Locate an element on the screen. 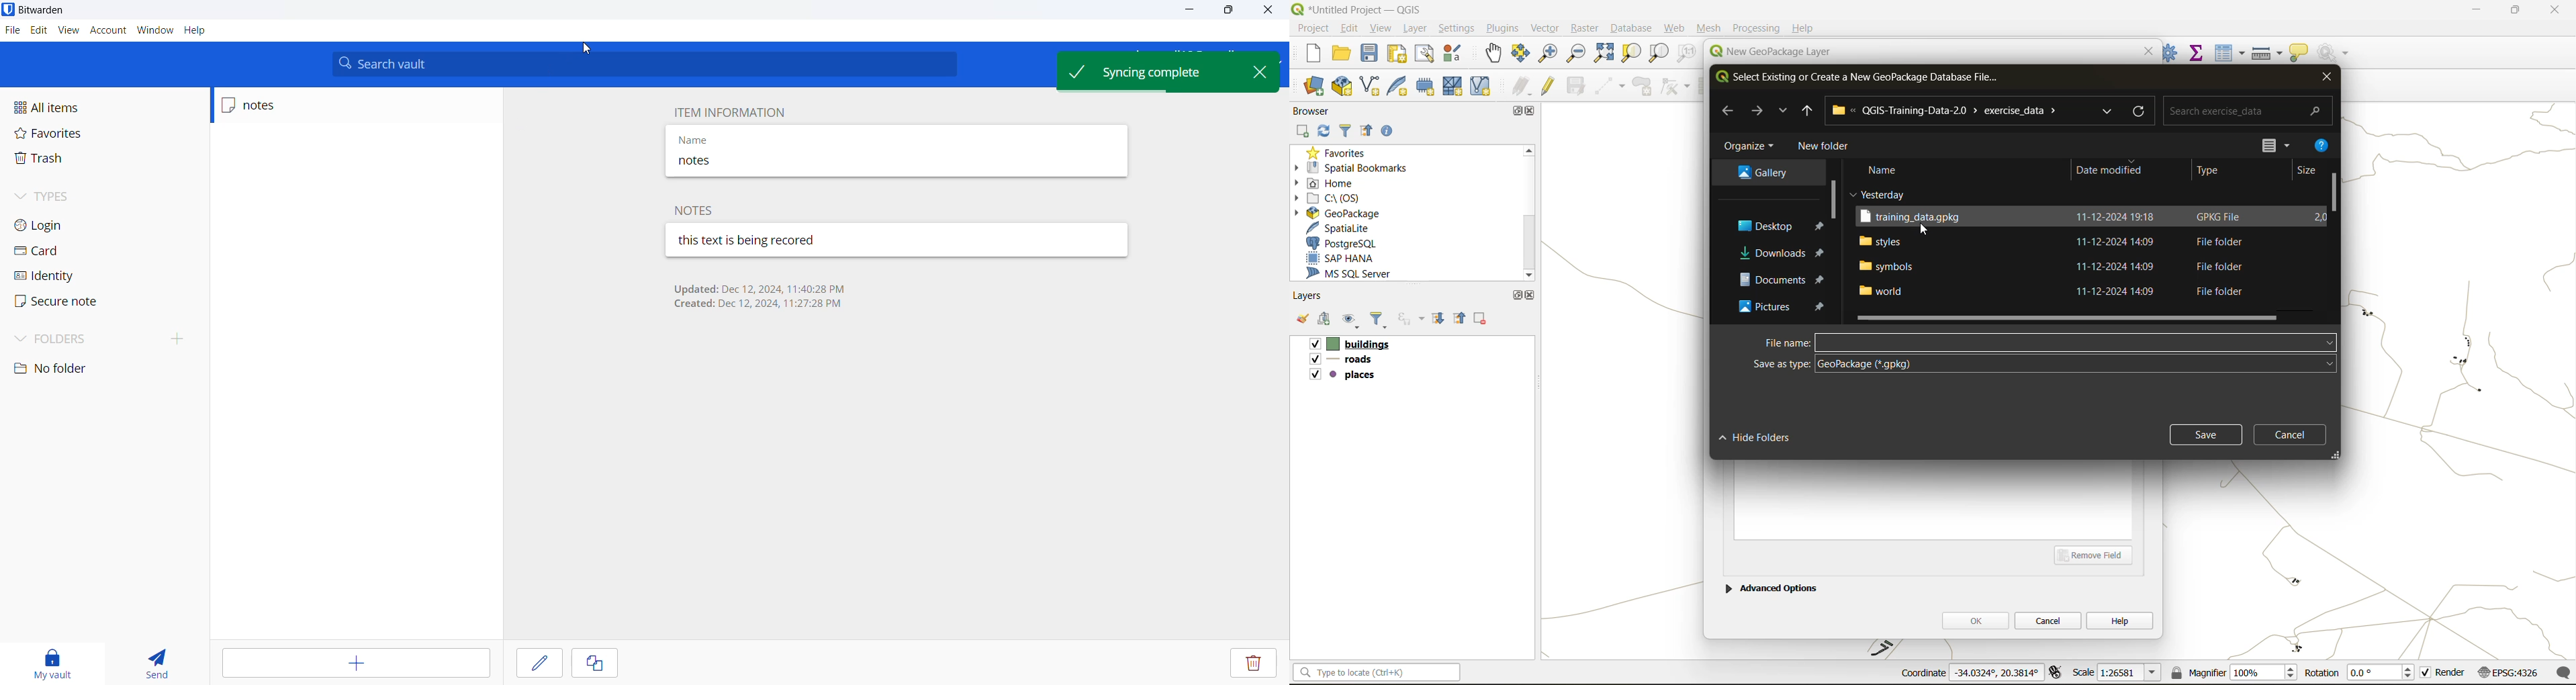 The width and height of the screenshot is (2576, 700). all items is located at coordinates (70, 107).